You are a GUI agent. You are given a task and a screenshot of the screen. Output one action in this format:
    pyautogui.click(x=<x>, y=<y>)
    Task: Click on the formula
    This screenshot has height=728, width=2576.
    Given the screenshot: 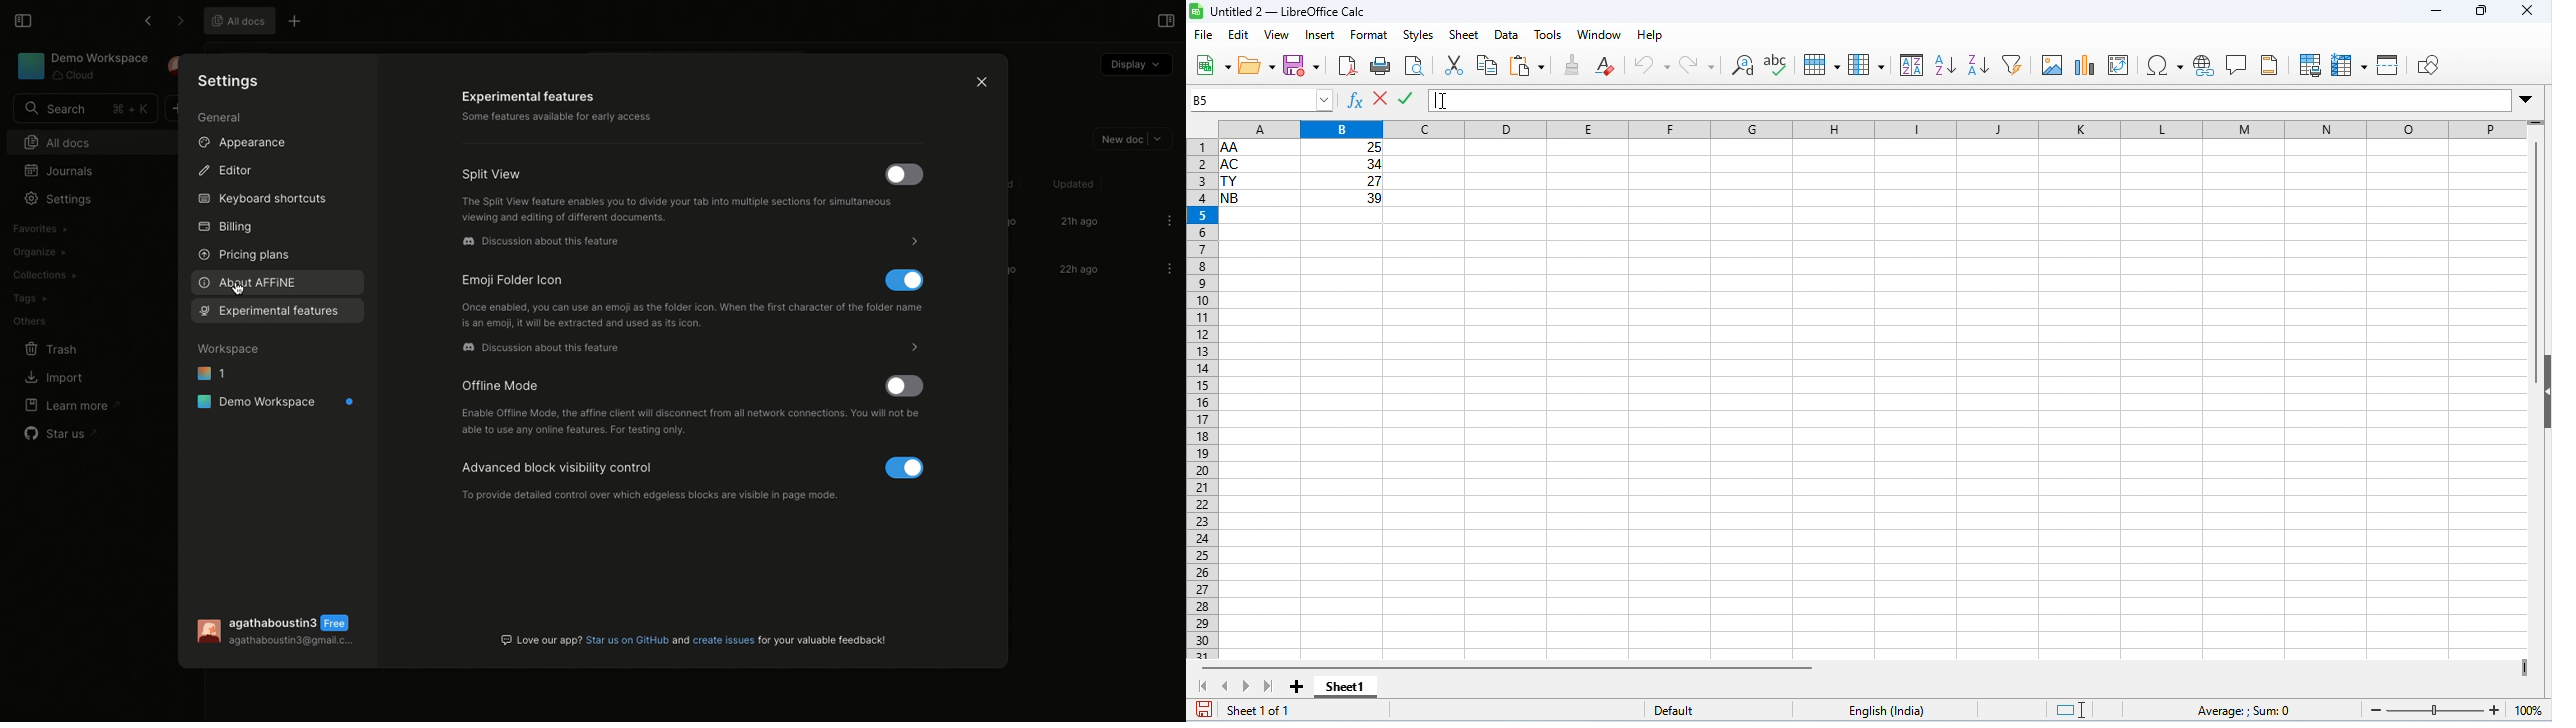 What is the action you would take?
    pyautogui.click(x=2247, y=710)
    